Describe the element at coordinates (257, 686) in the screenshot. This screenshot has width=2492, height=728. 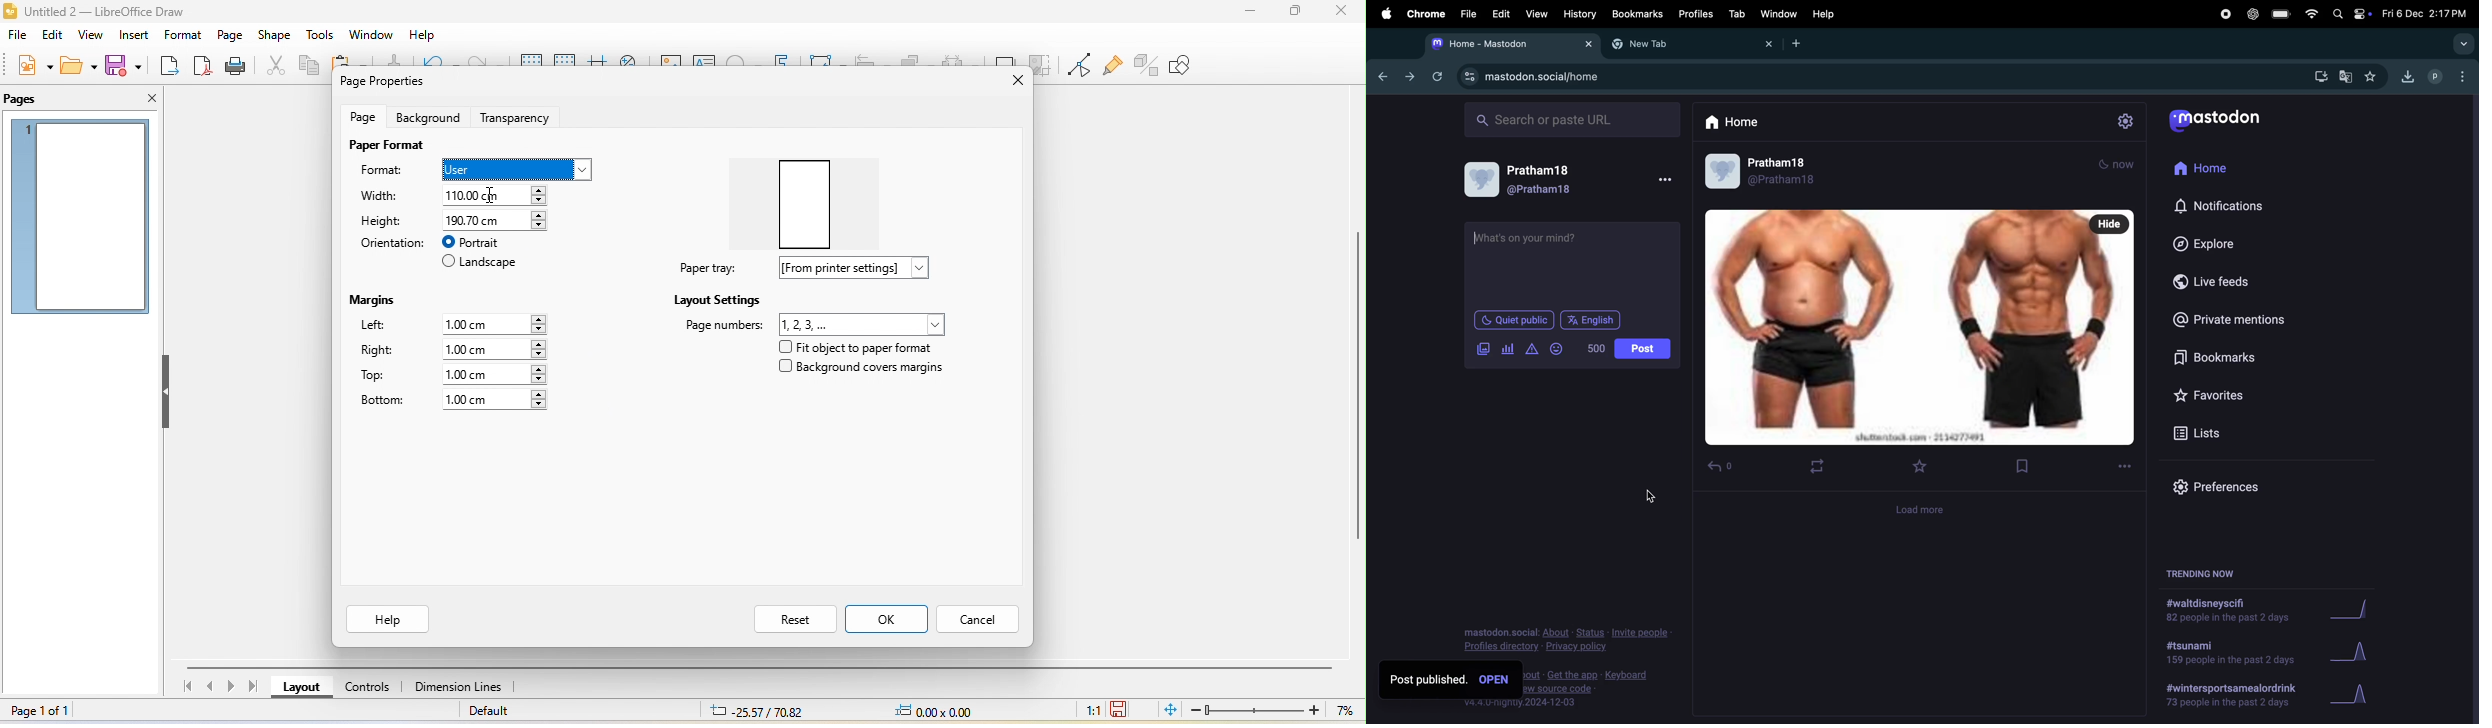
I see `last page` at that location.